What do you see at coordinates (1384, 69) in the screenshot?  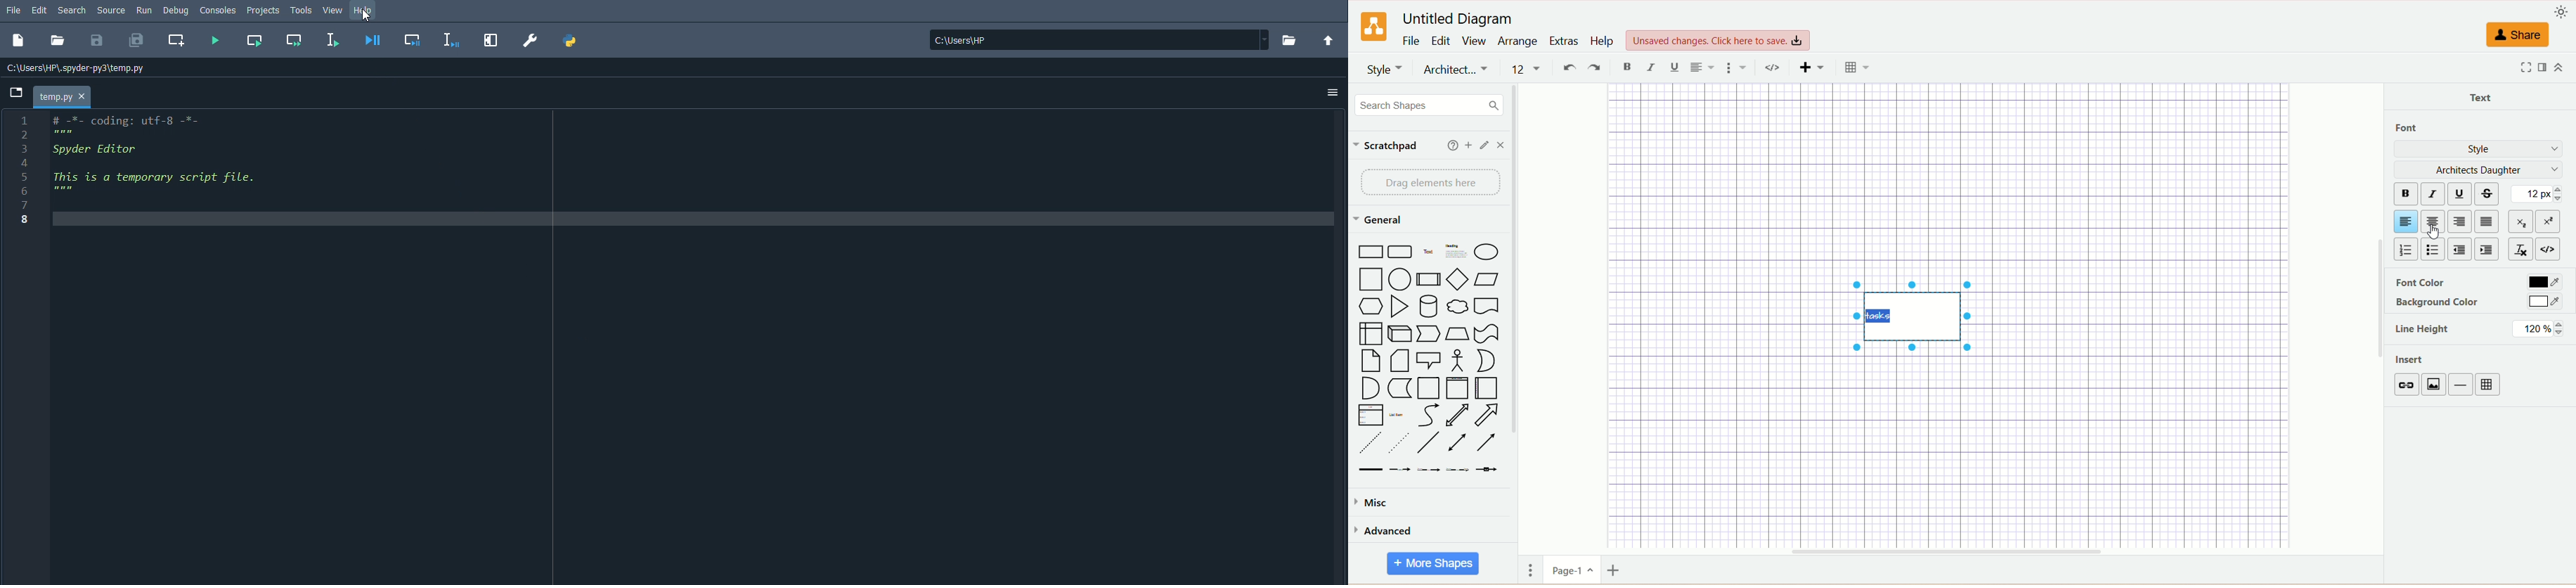 I see `Style` at bounding box center [1384, 69].